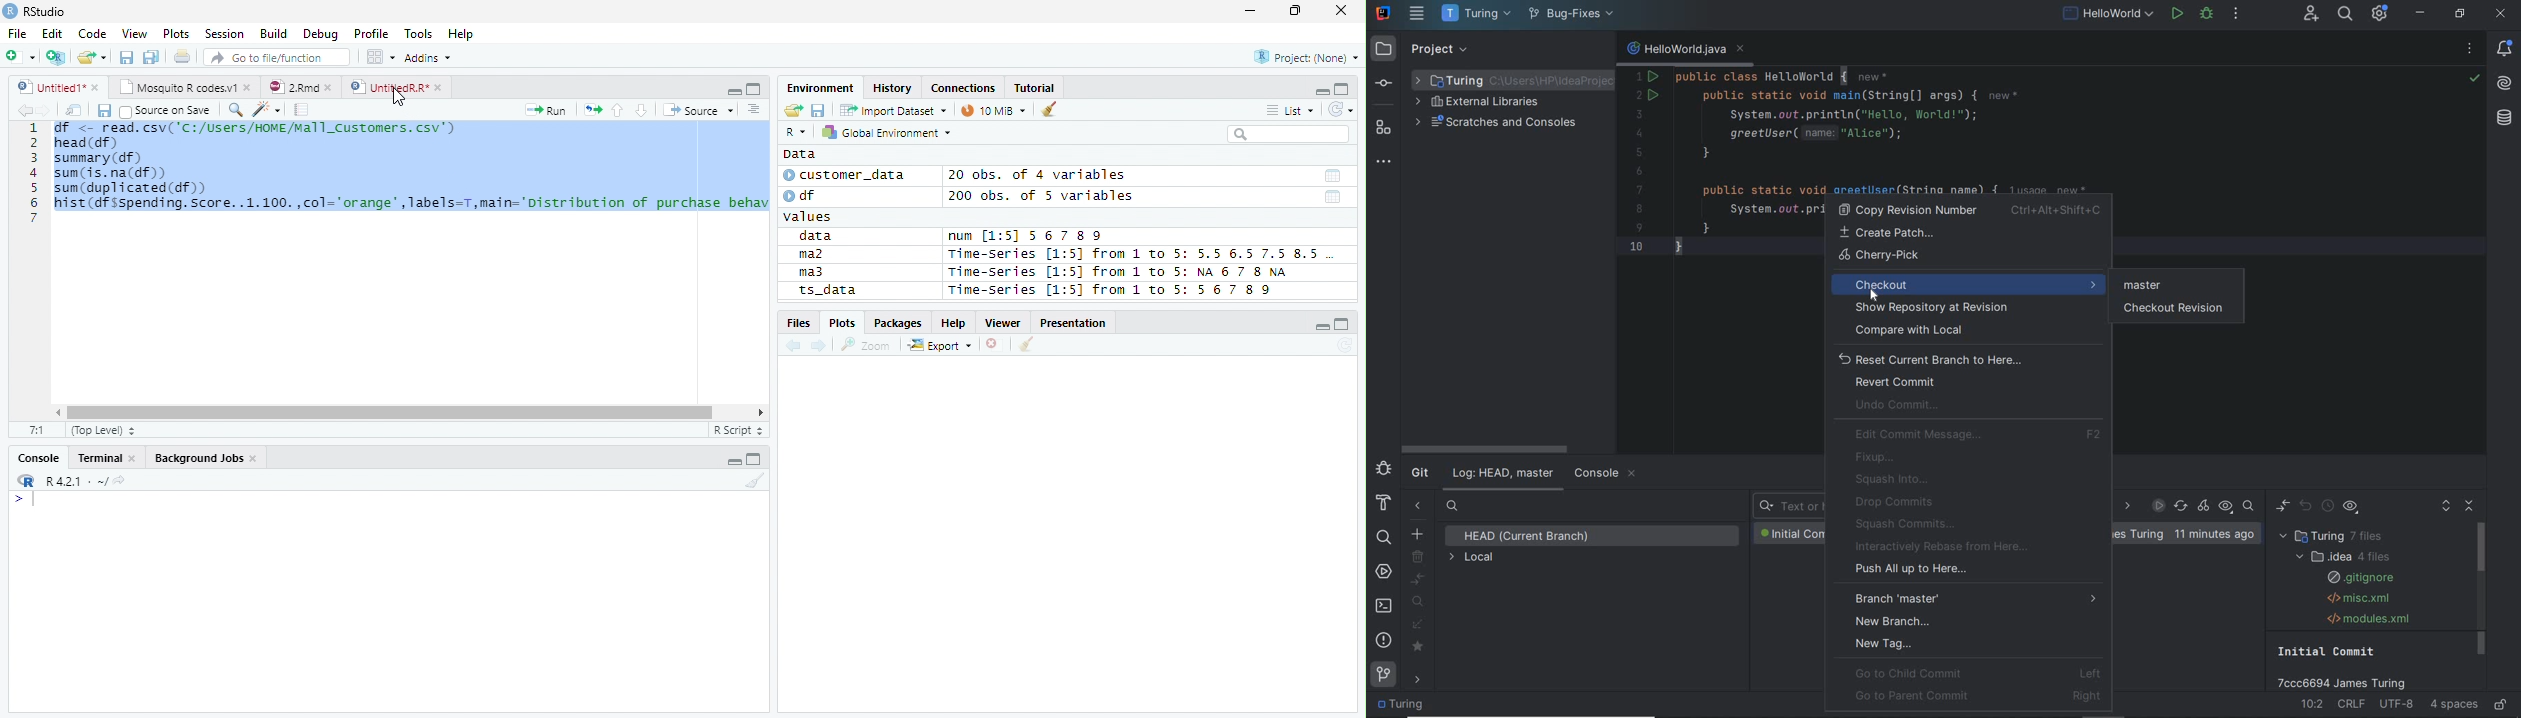 The width and height of the screenshot is (2548, 728). I want to click on Open folder, so click(791, 111).